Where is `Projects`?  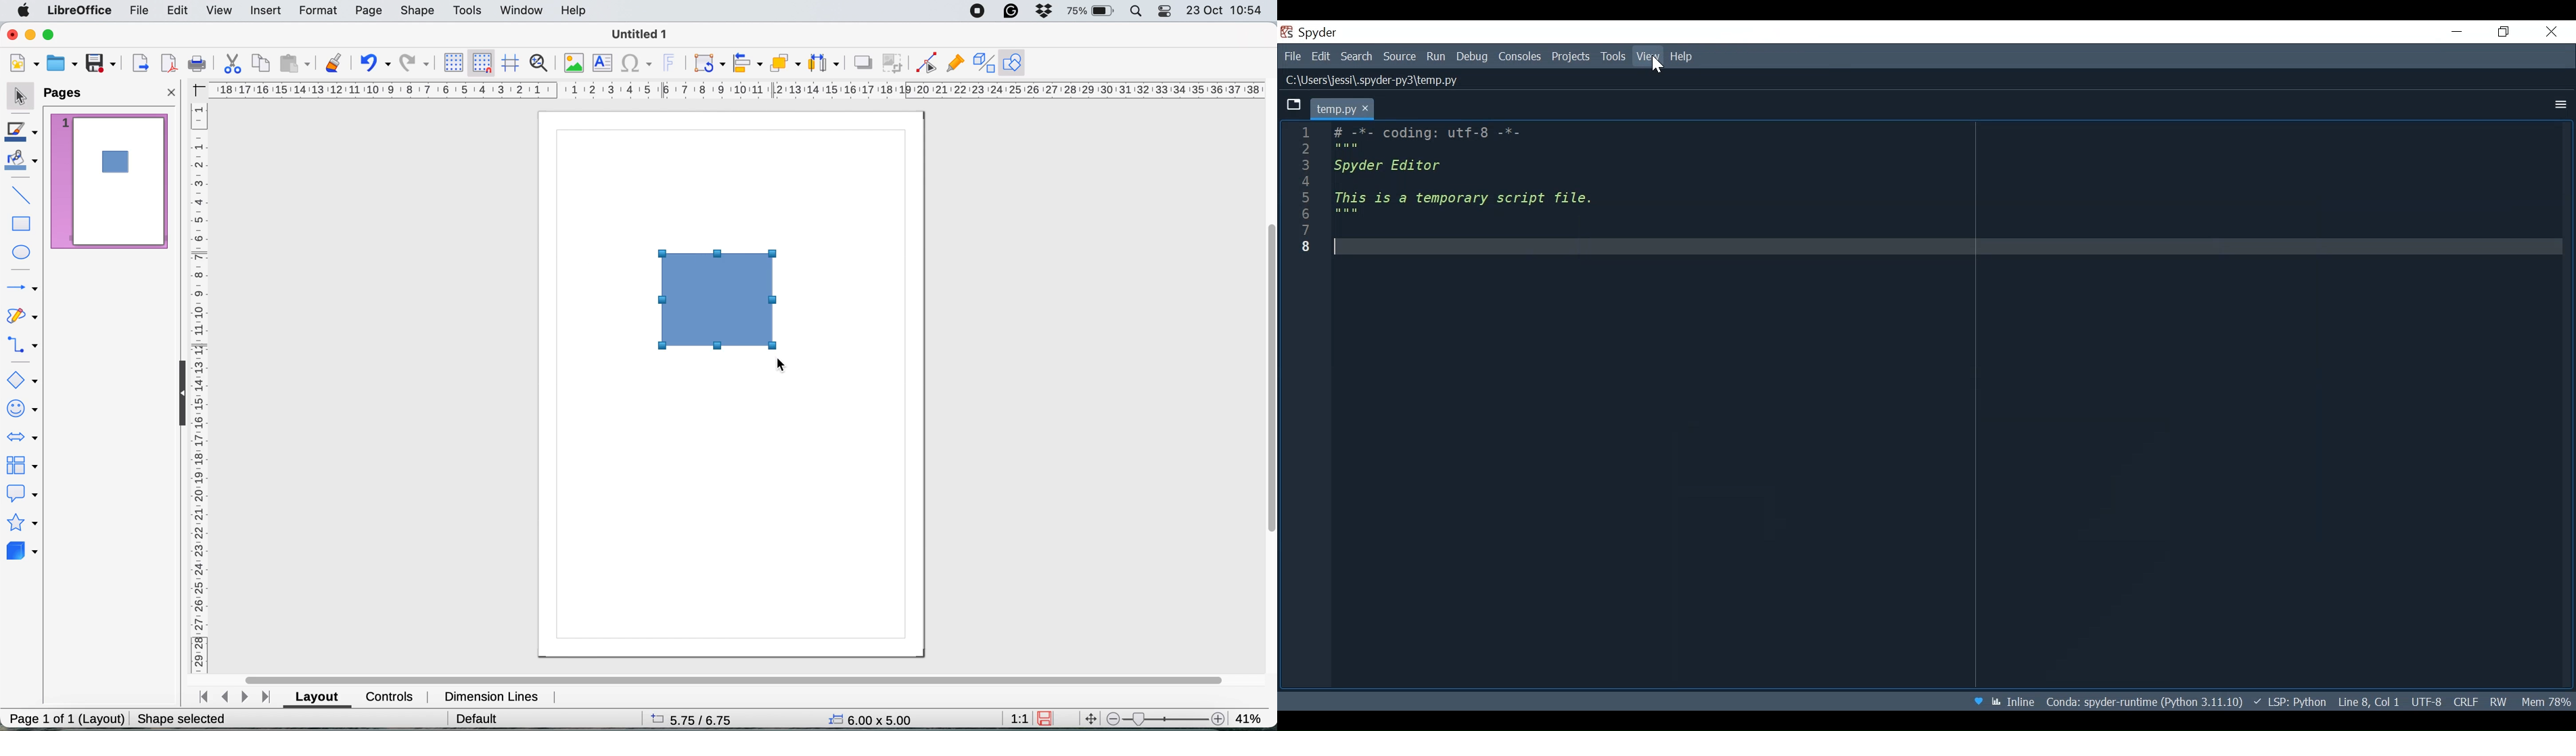
Projects is located at coordinates (1571, 58).